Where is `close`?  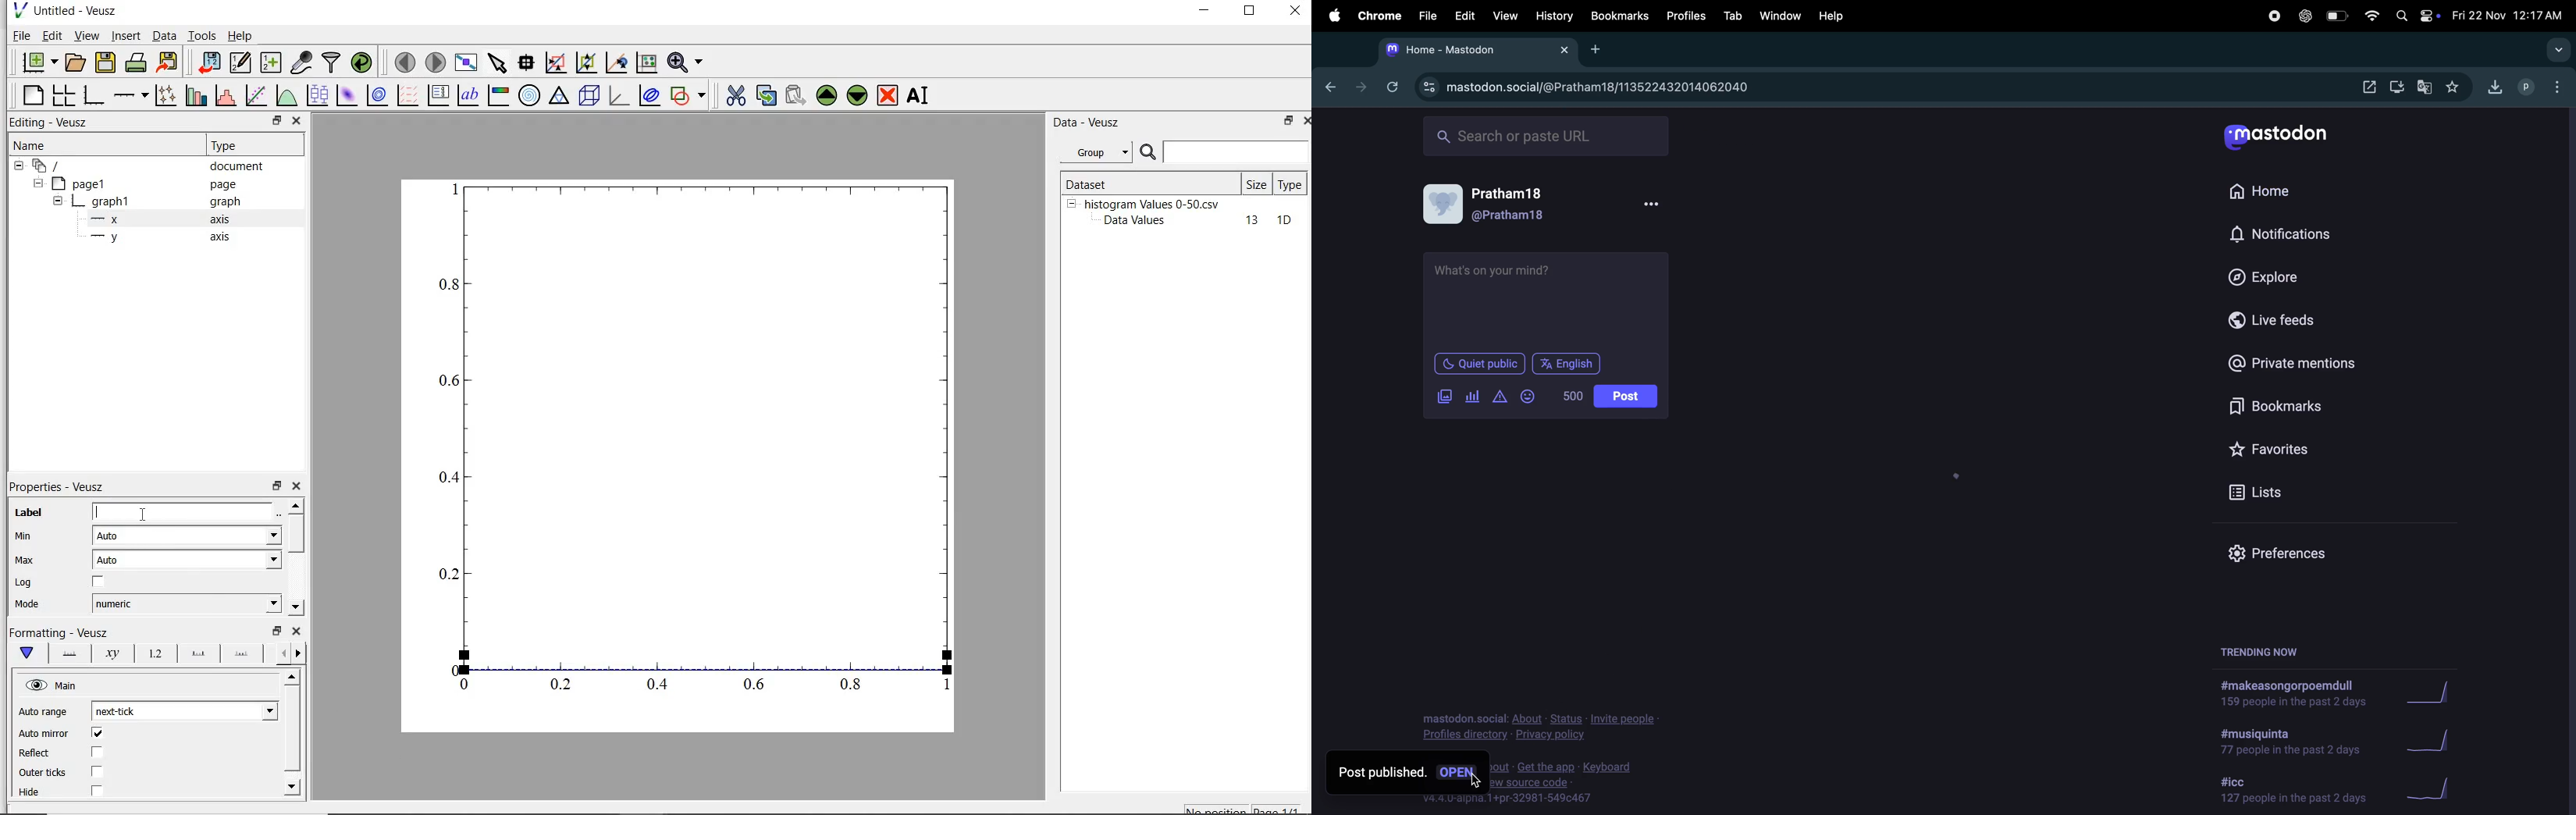
close is located at coordinates (1295, 12).